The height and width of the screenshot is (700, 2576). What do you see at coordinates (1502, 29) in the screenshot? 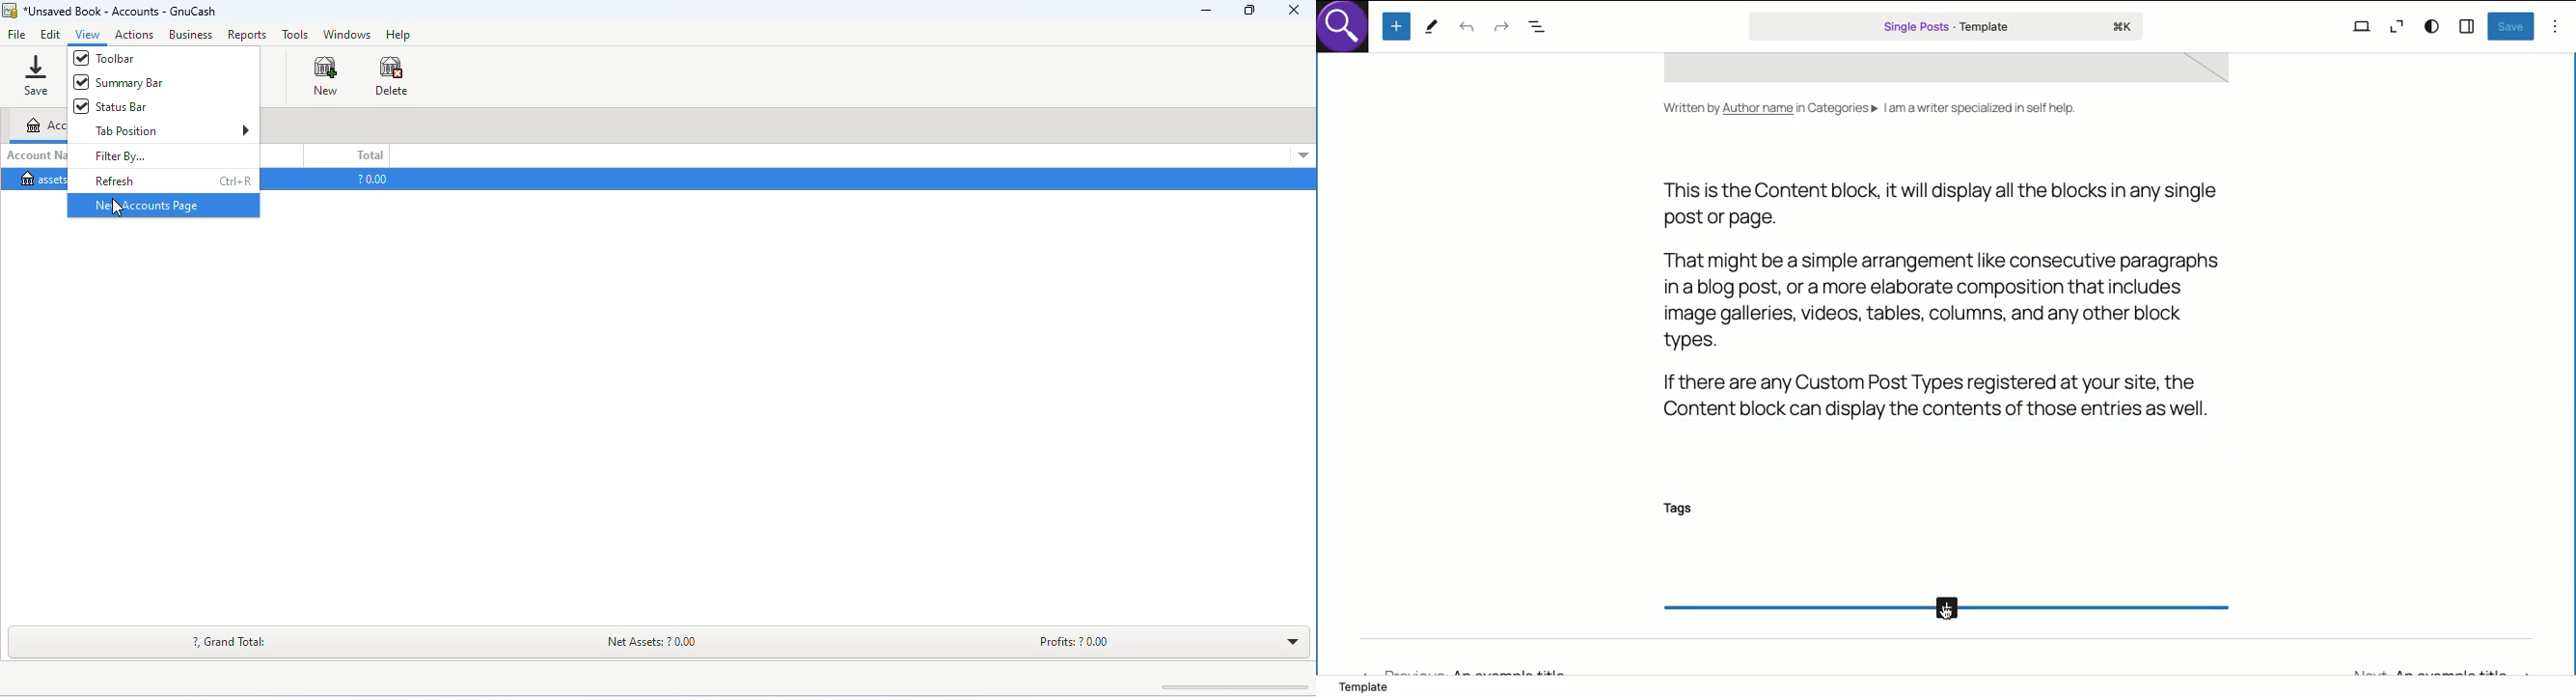
I see `Redo` at bounding box center [1502, 29].